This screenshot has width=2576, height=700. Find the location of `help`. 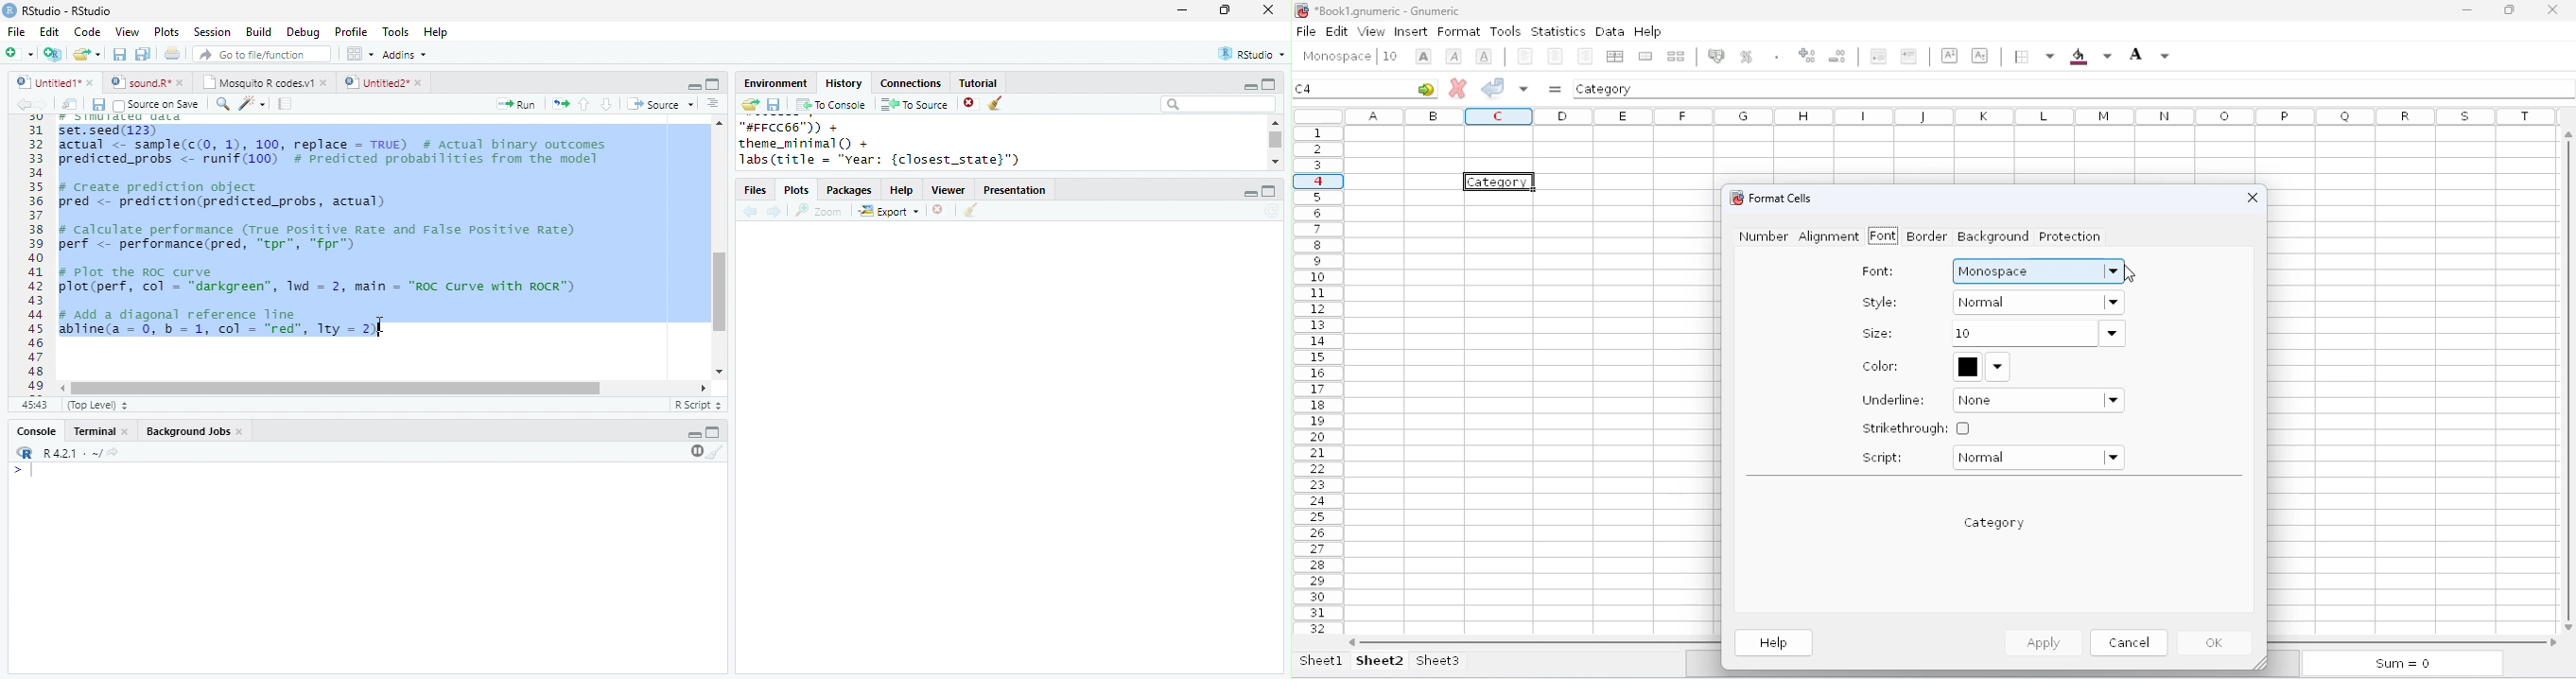

help is located at coordinates (1775, 643).